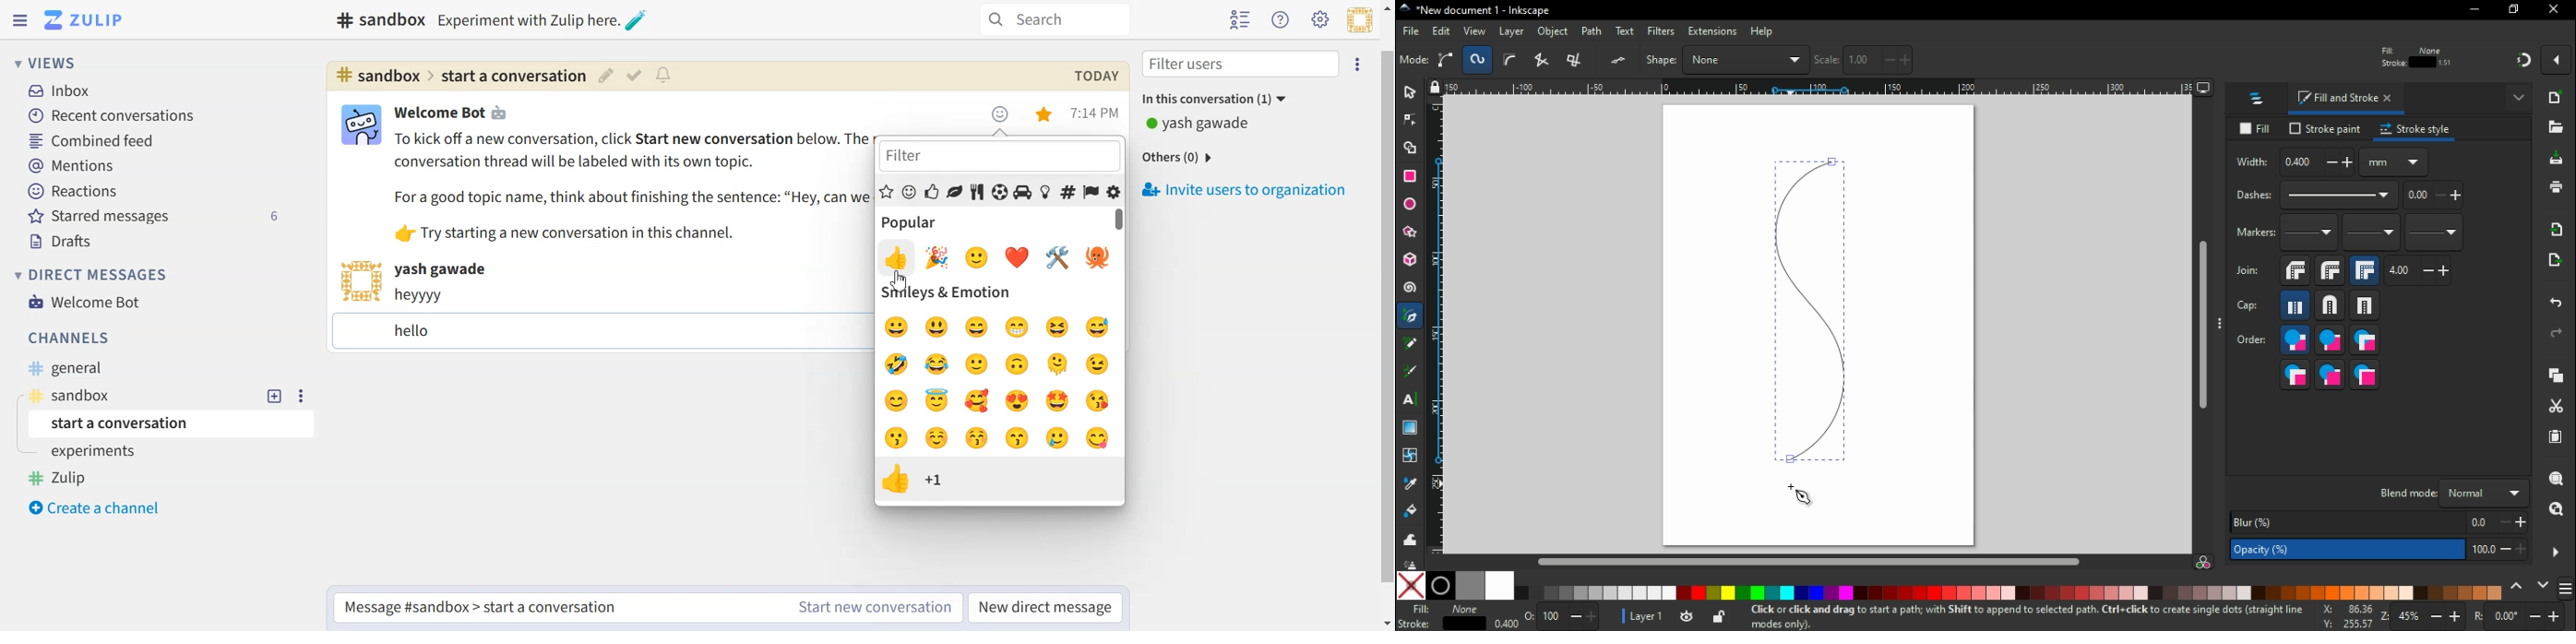 Image resolution: width=2576 pixels, height=644 pixels. What do you see at coordinates (74, 191) in the screenshot?
I see `Reactions` at bounding box center [74, 191].